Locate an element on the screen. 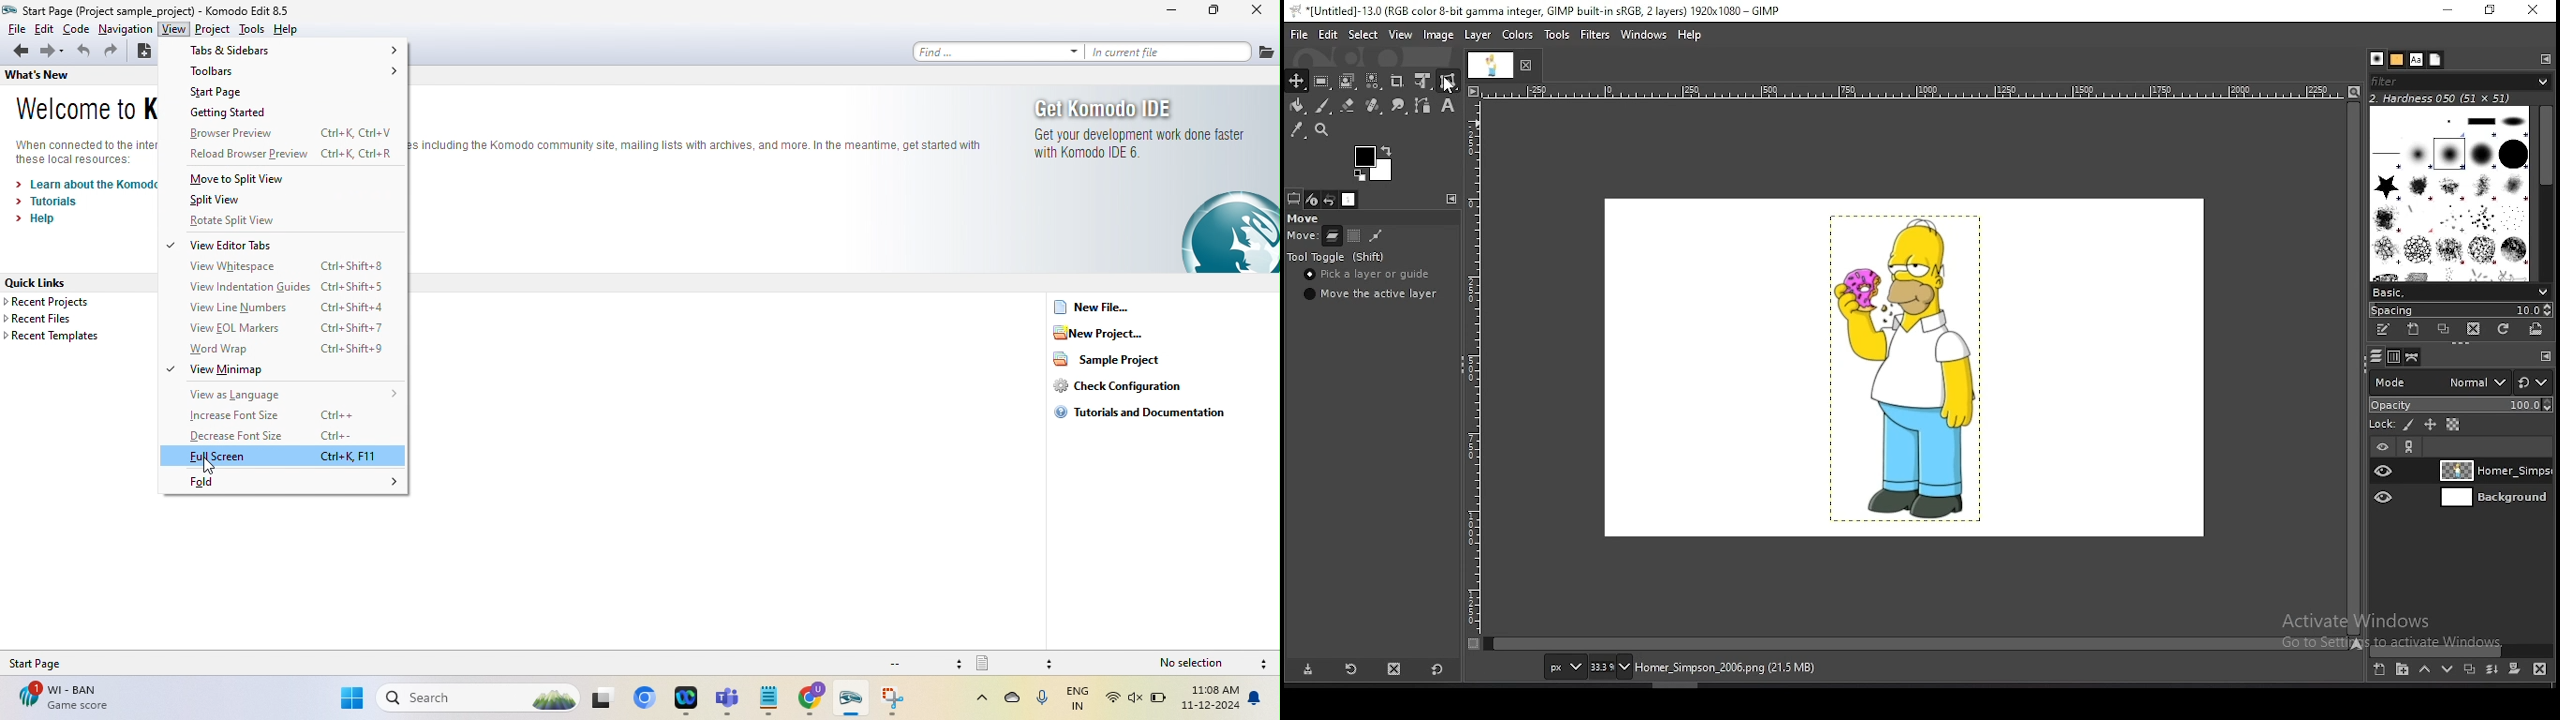 This screenshot has width=2576, height=728. unified transform tool is located at coordinates (1423, 81).